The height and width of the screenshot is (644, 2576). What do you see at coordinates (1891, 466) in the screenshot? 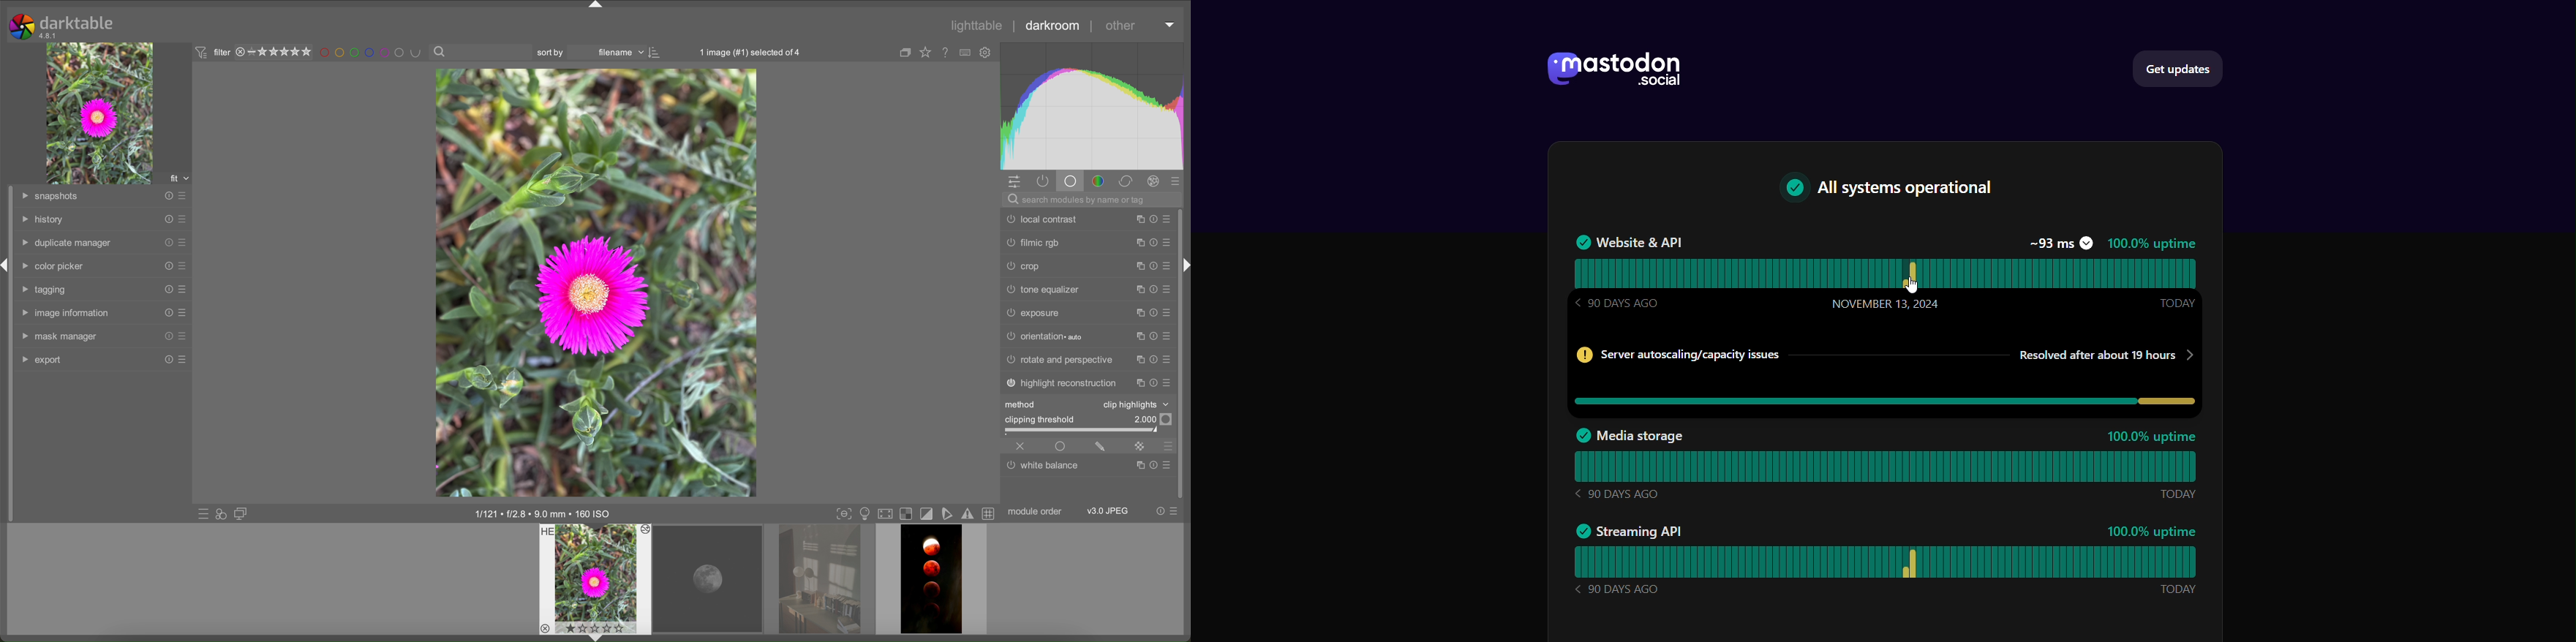
I see `media storage status` at bounding box center [1891, 466].